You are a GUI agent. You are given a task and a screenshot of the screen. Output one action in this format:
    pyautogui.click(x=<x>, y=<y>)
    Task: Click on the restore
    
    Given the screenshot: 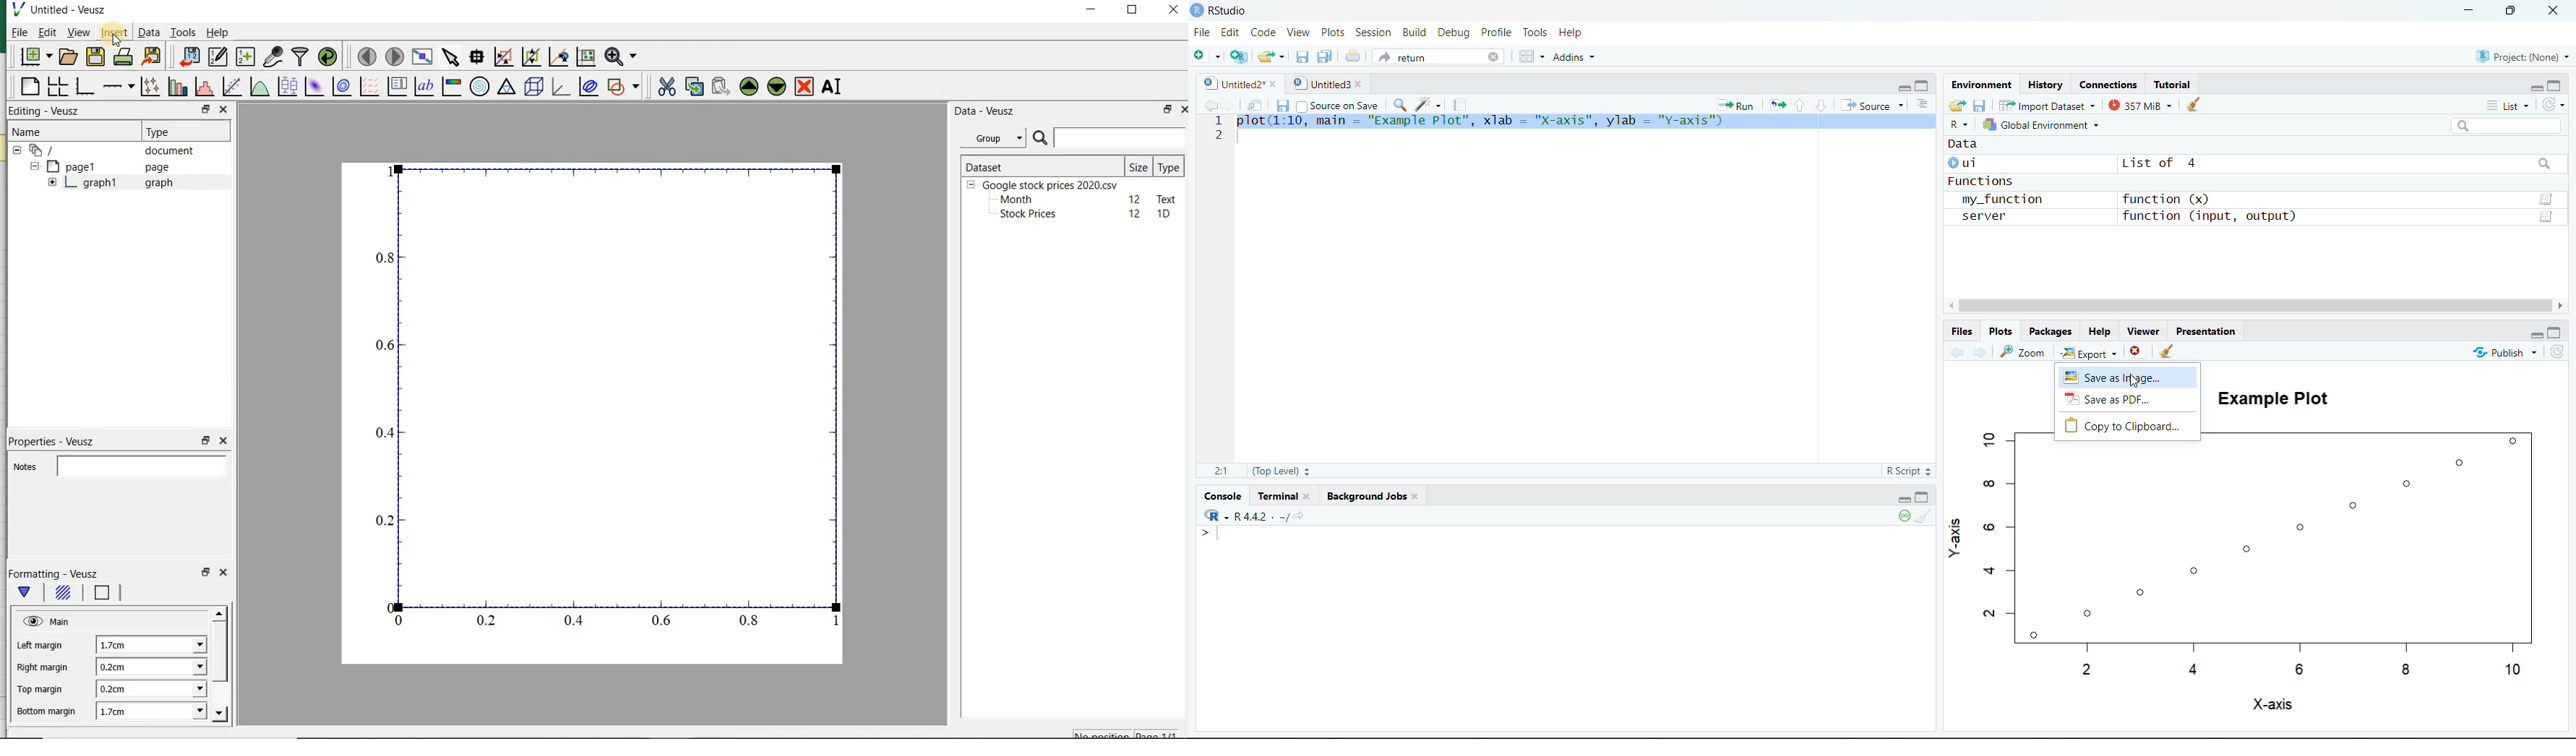 What is the action you would take?
    pyautogui.click(x=206, y=110)
    